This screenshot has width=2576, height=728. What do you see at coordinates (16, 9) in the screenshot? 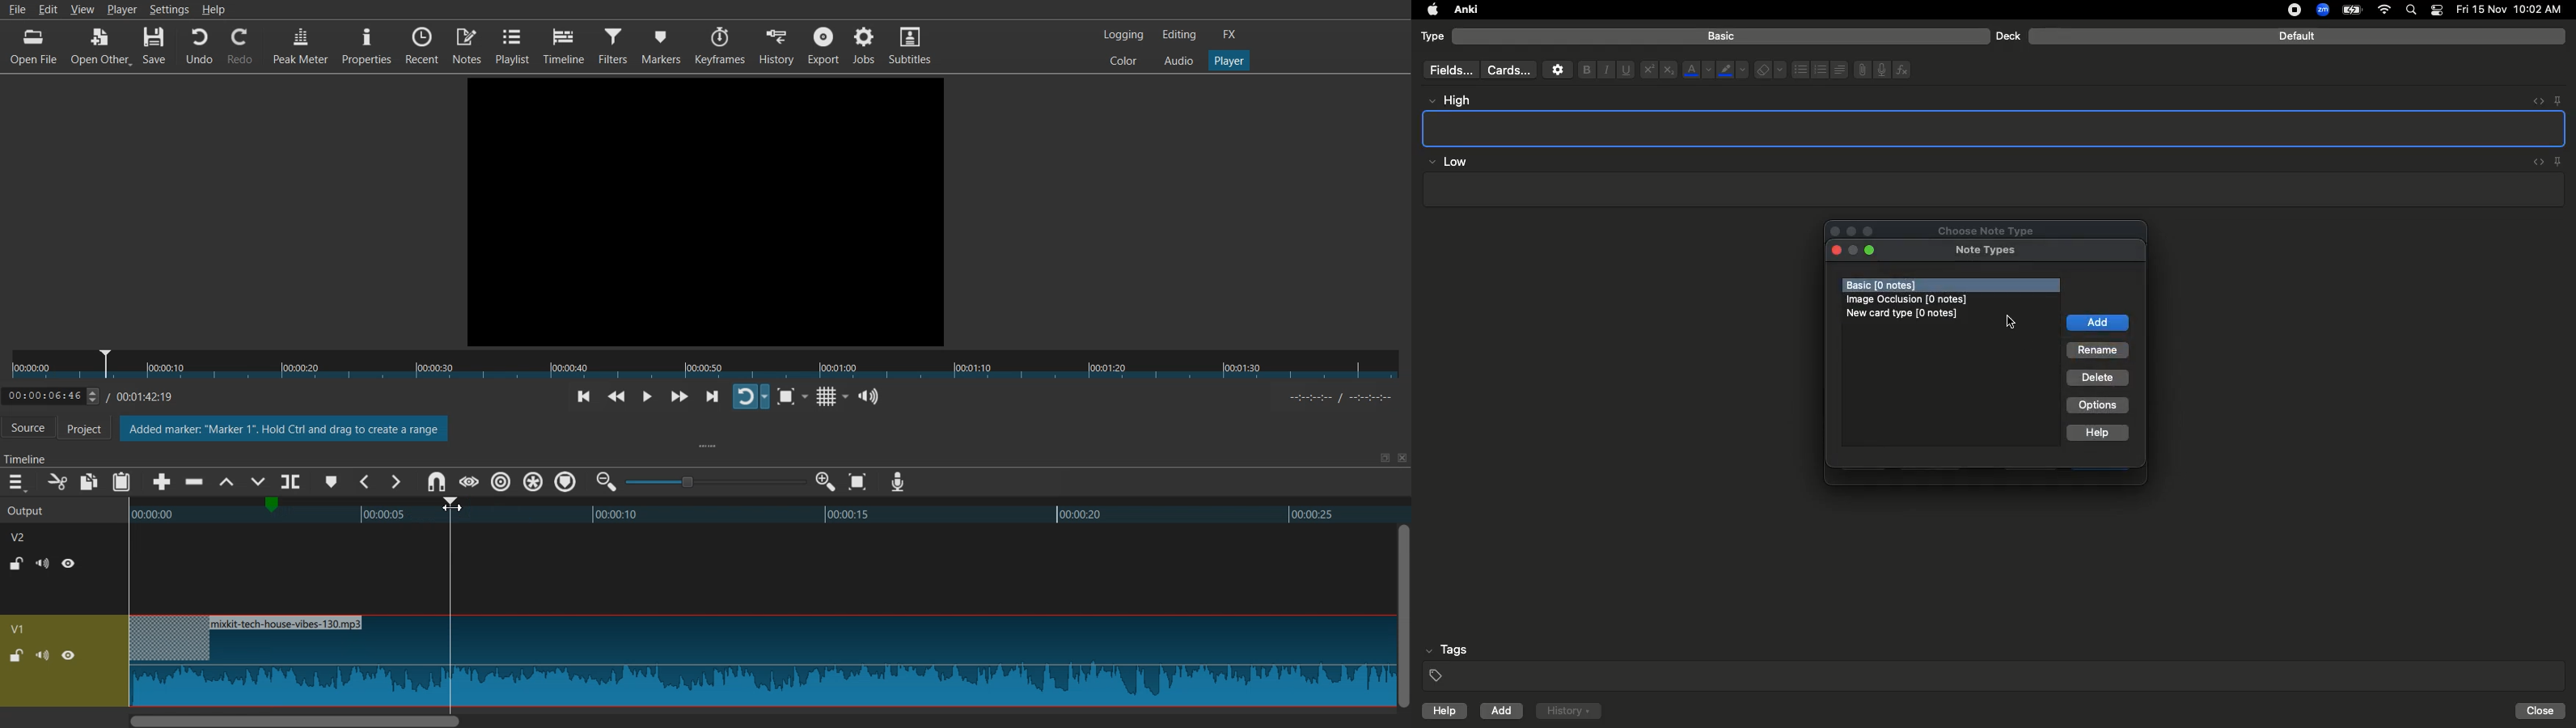
I see `File` at bounding box center [16, 9].